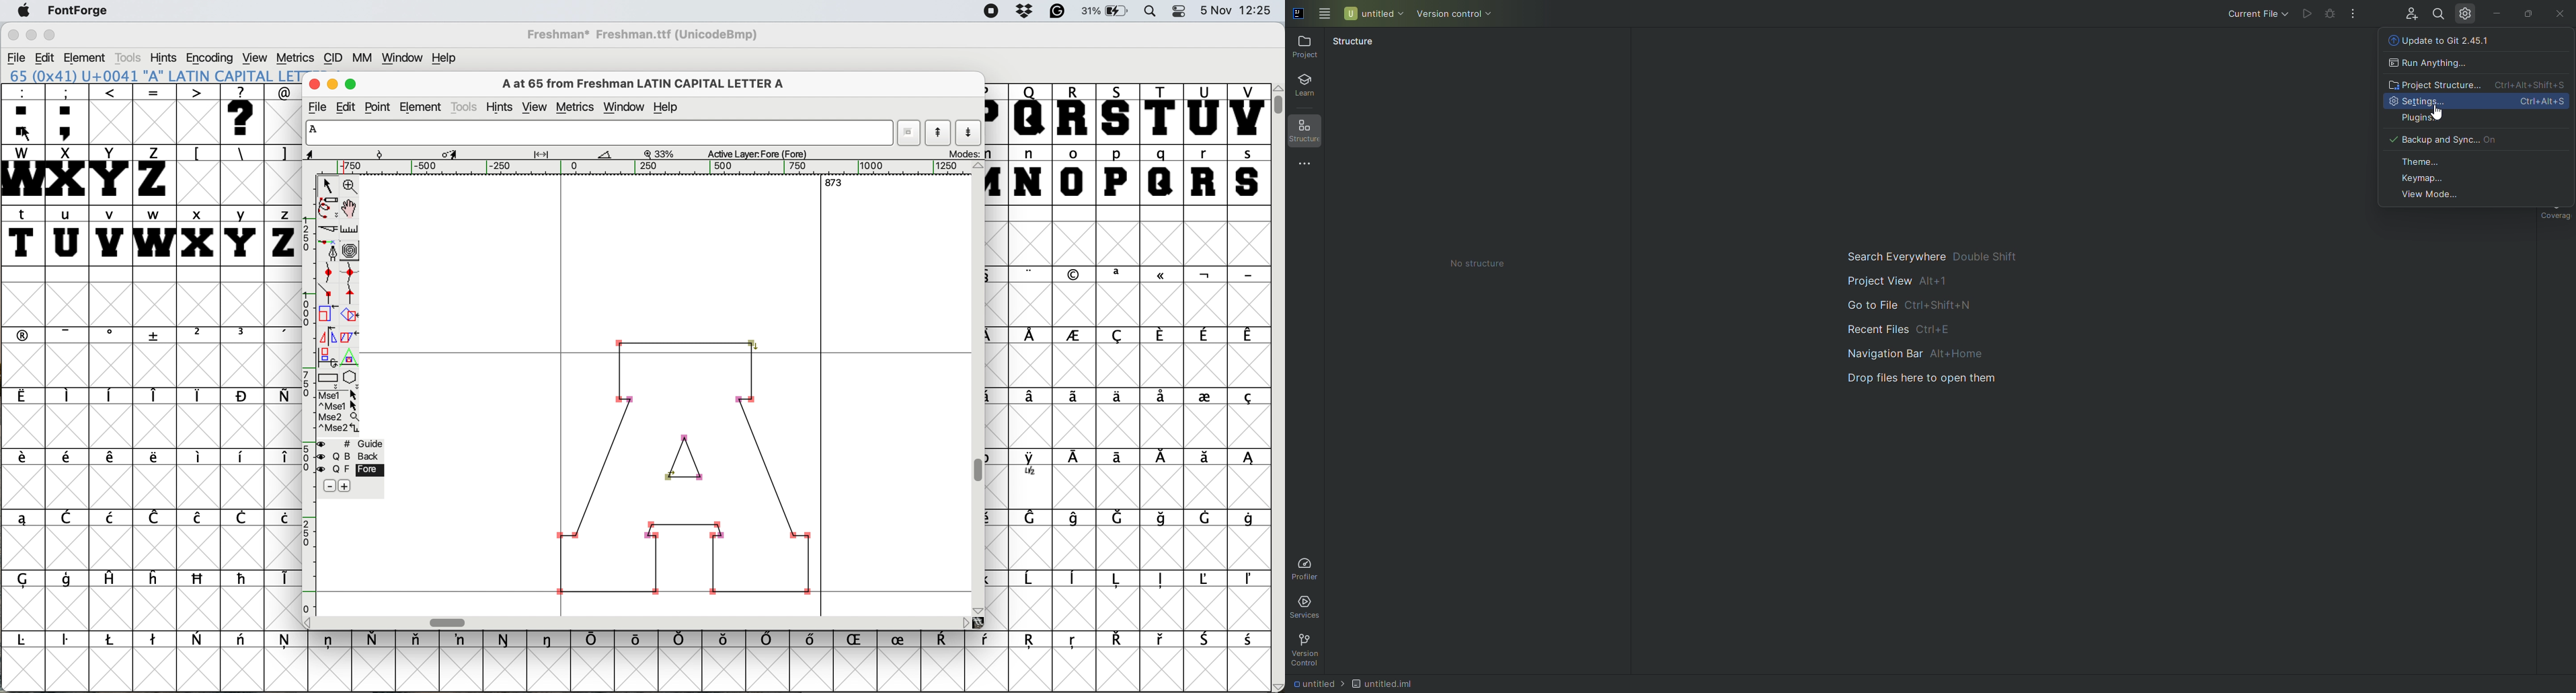  I want to click on point, so click(378, 106).